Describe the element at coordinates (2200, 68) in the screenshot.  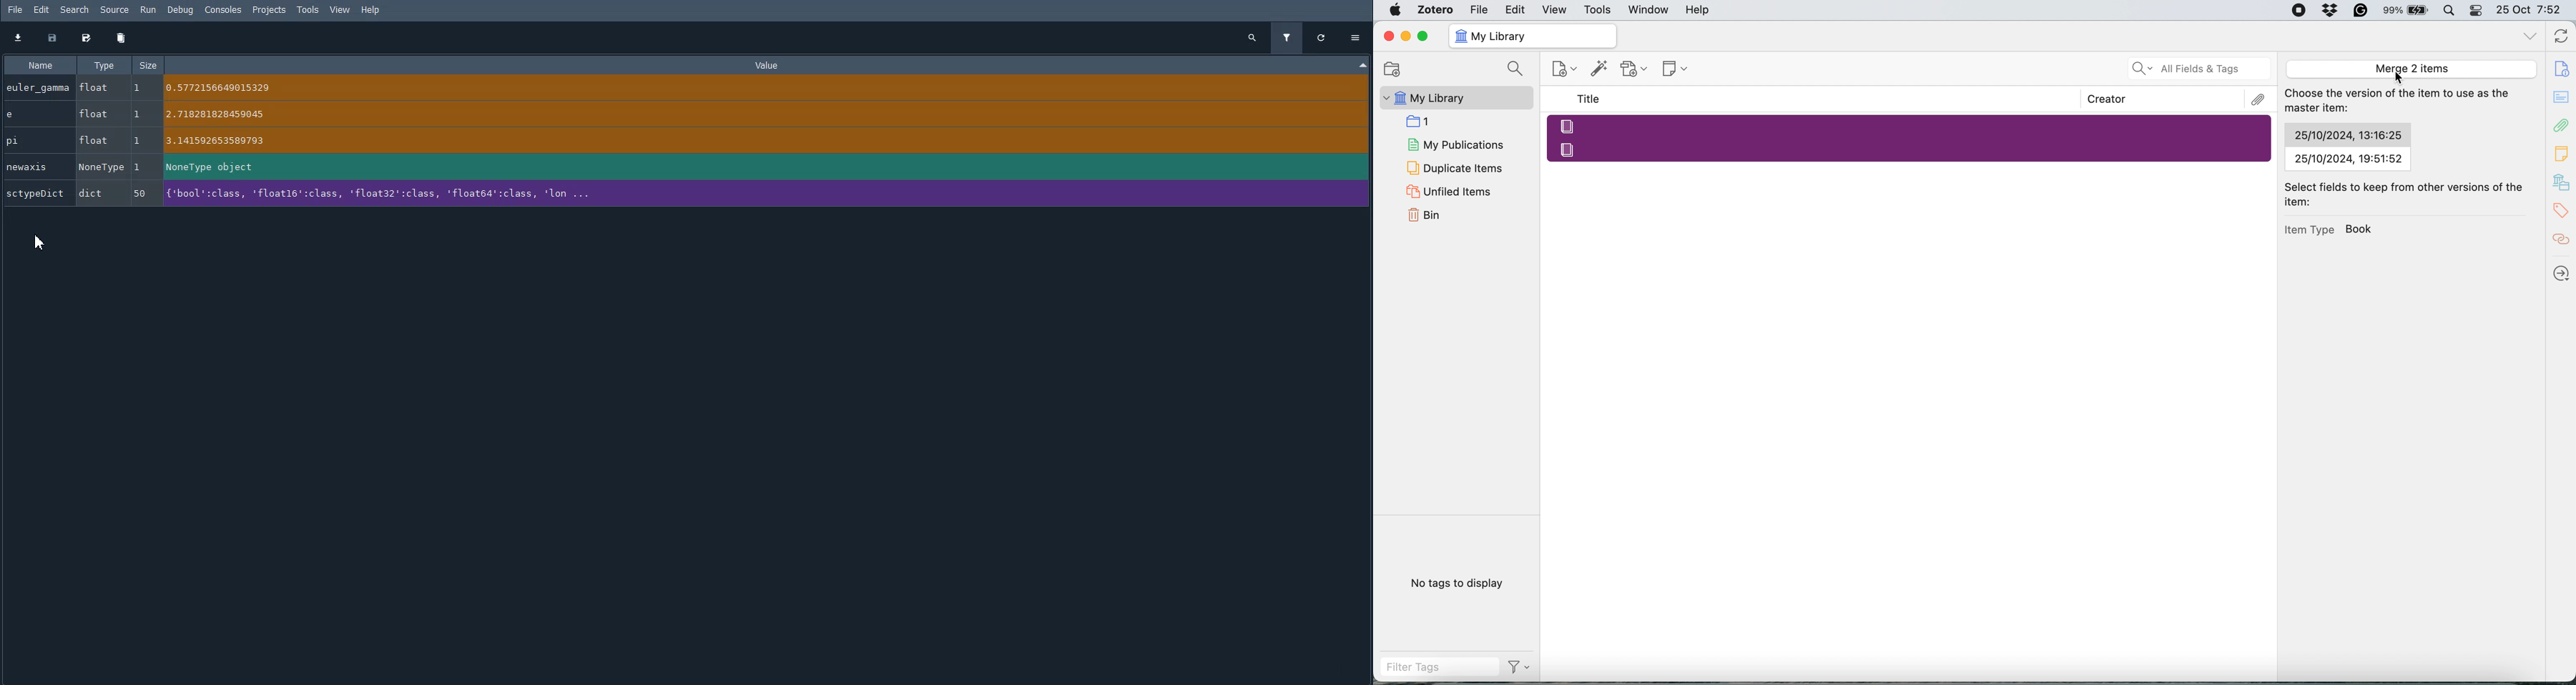
I see `All Fields & Tags` at that location.